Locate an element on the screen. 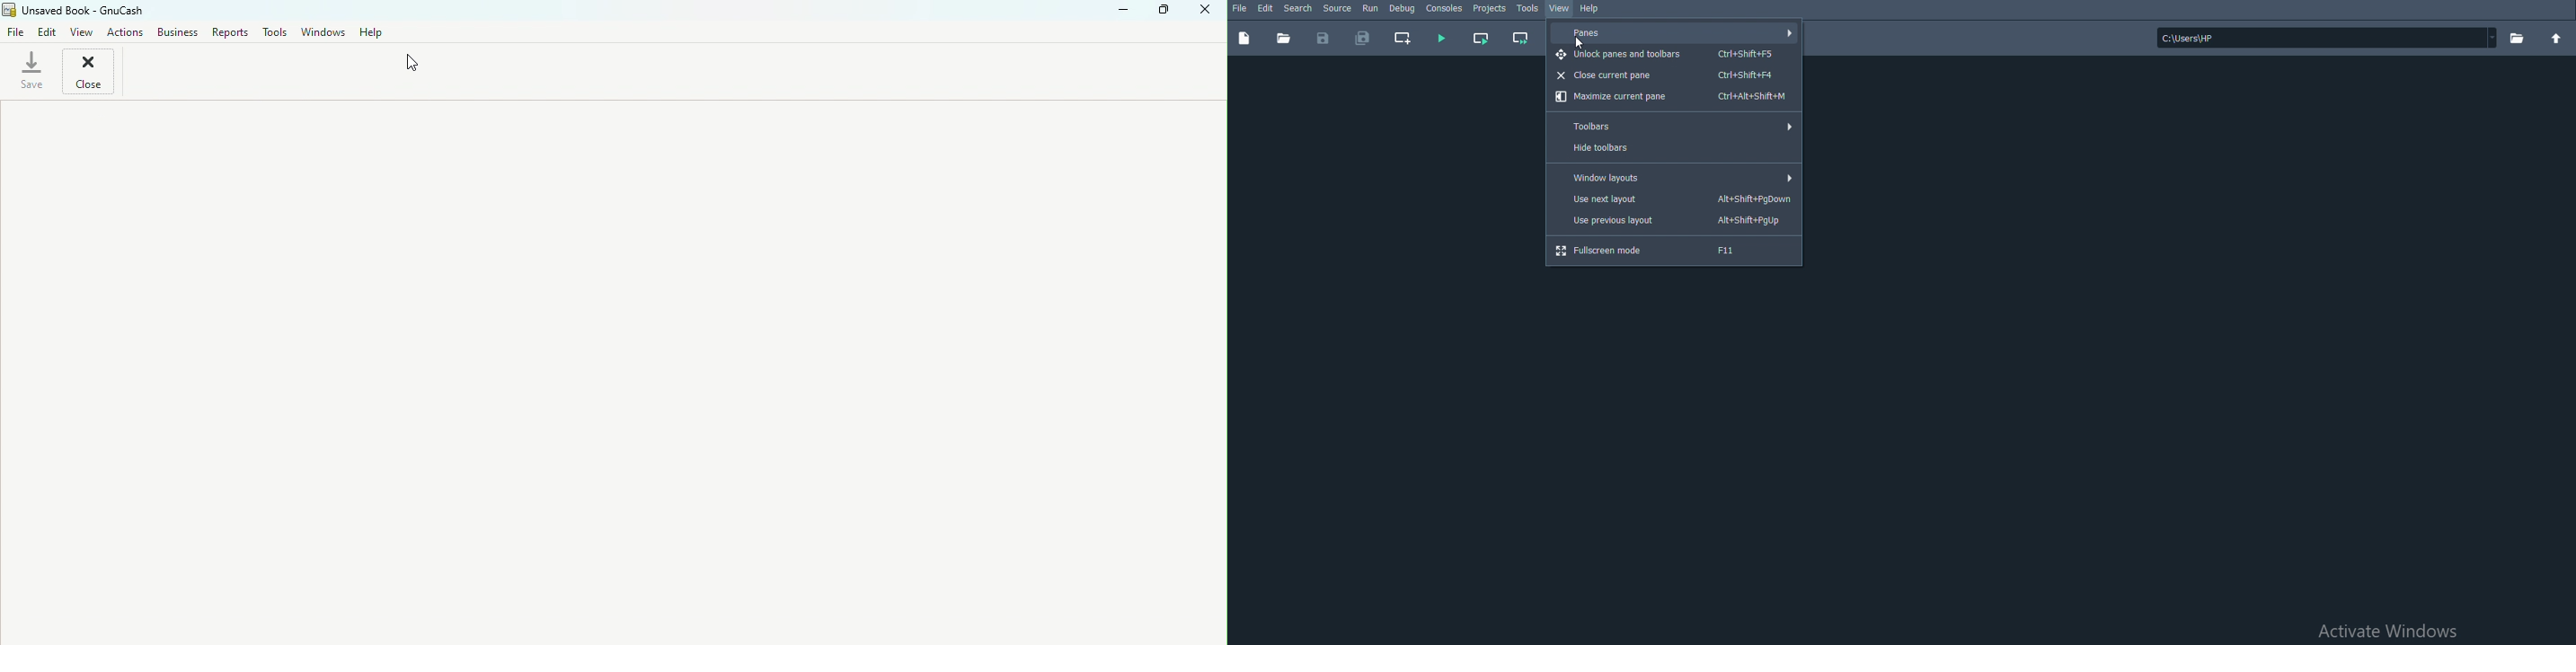 The height and width of the screenshot is (672, 2576). Toolbars is located at coordinates (1672, 126).